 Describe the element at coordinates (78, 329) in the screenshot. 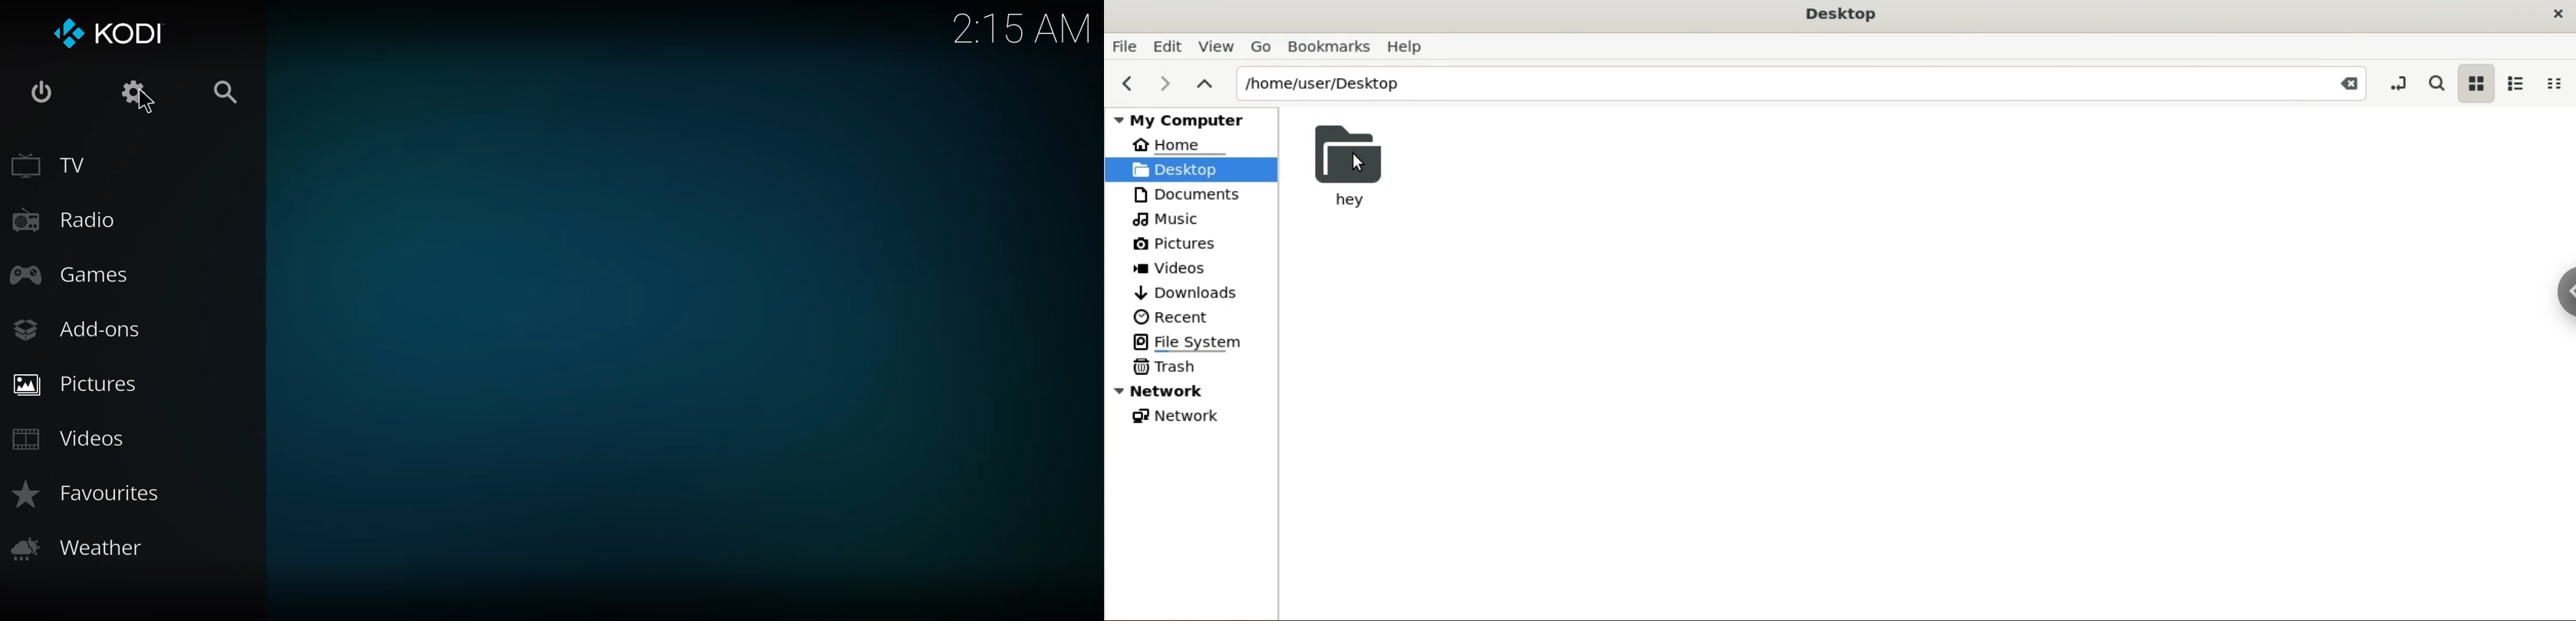

I see `add-ons` at that location.